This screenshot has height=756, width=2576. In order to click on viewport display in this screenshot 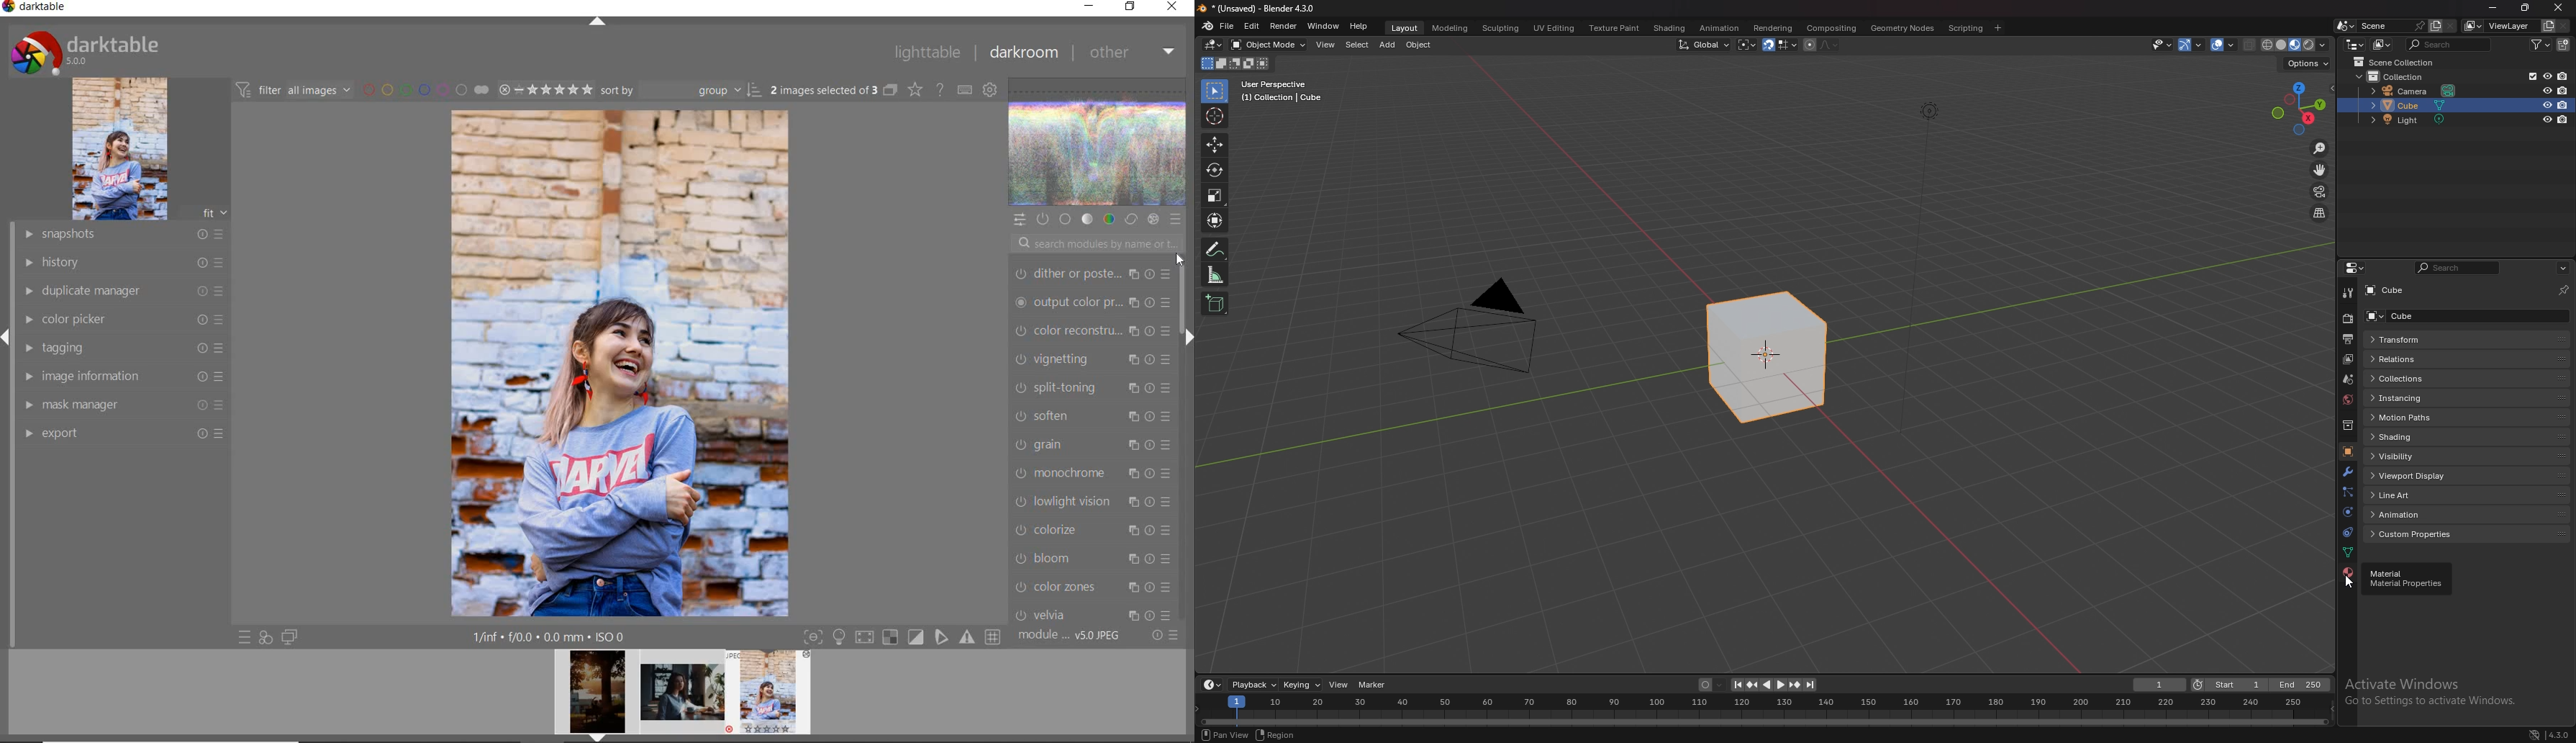, I will do `click(2468, 476)`.